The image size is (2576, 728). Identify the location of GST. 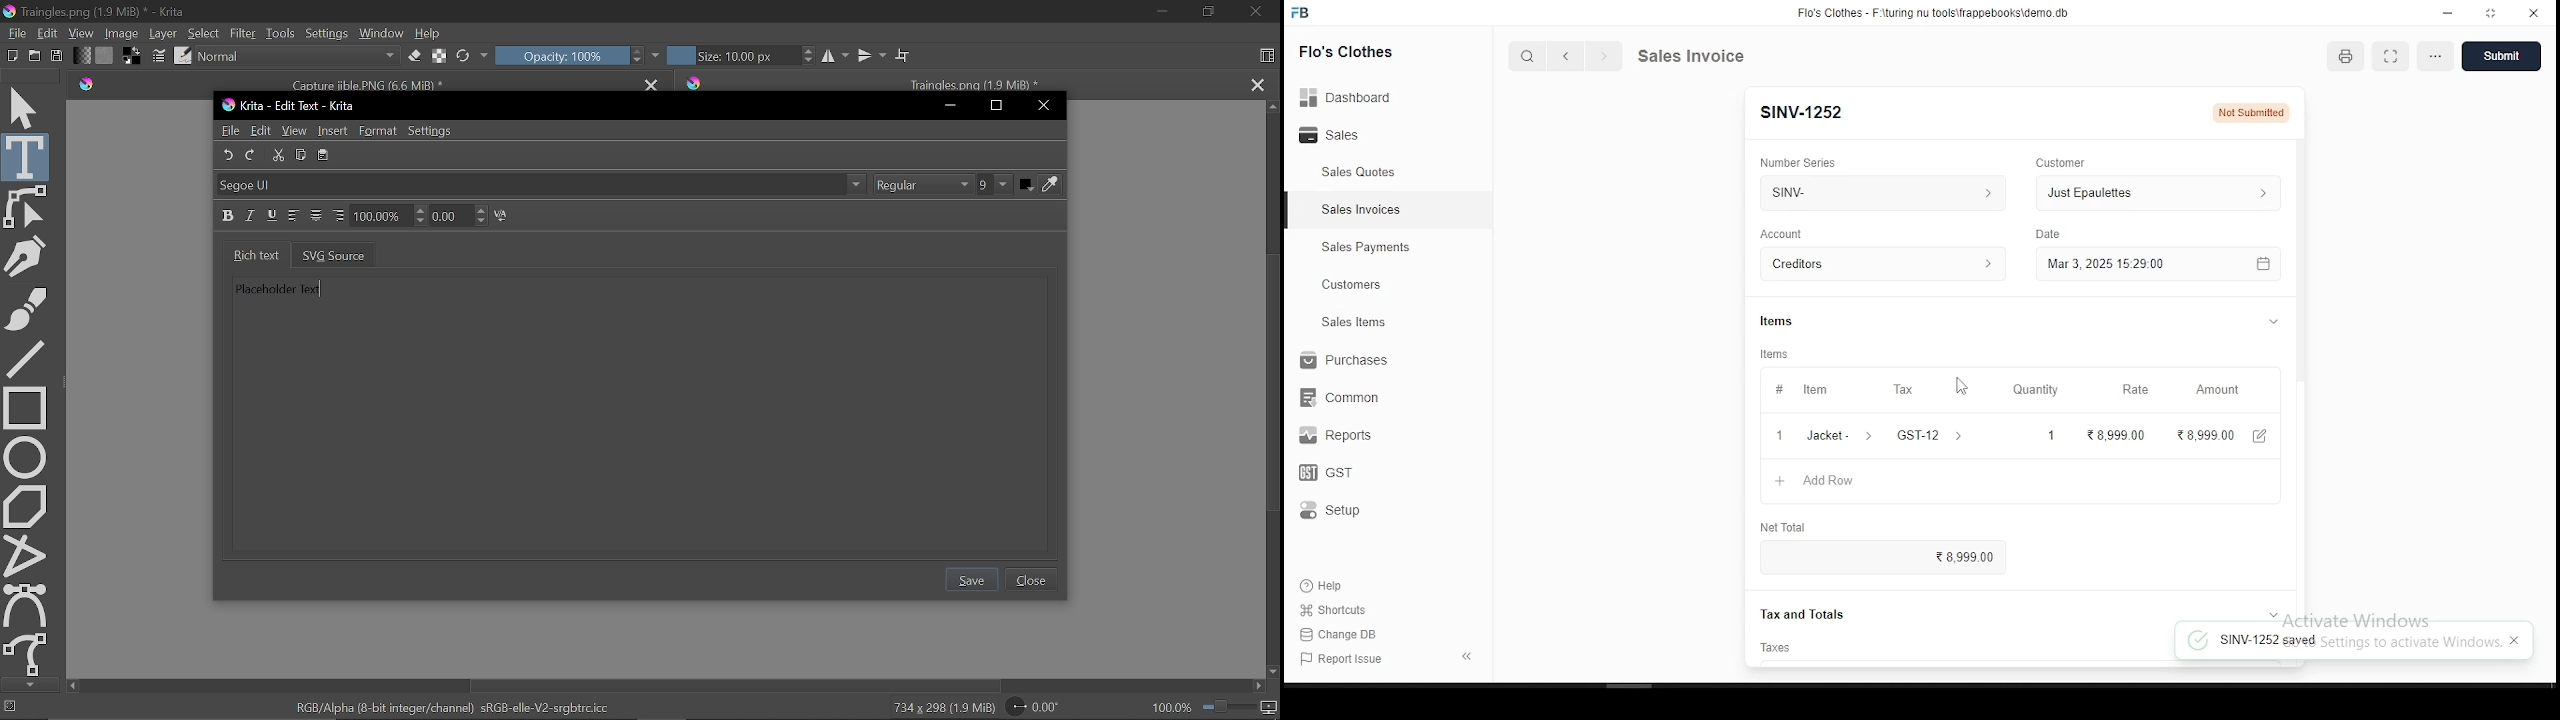
(1343, 474).